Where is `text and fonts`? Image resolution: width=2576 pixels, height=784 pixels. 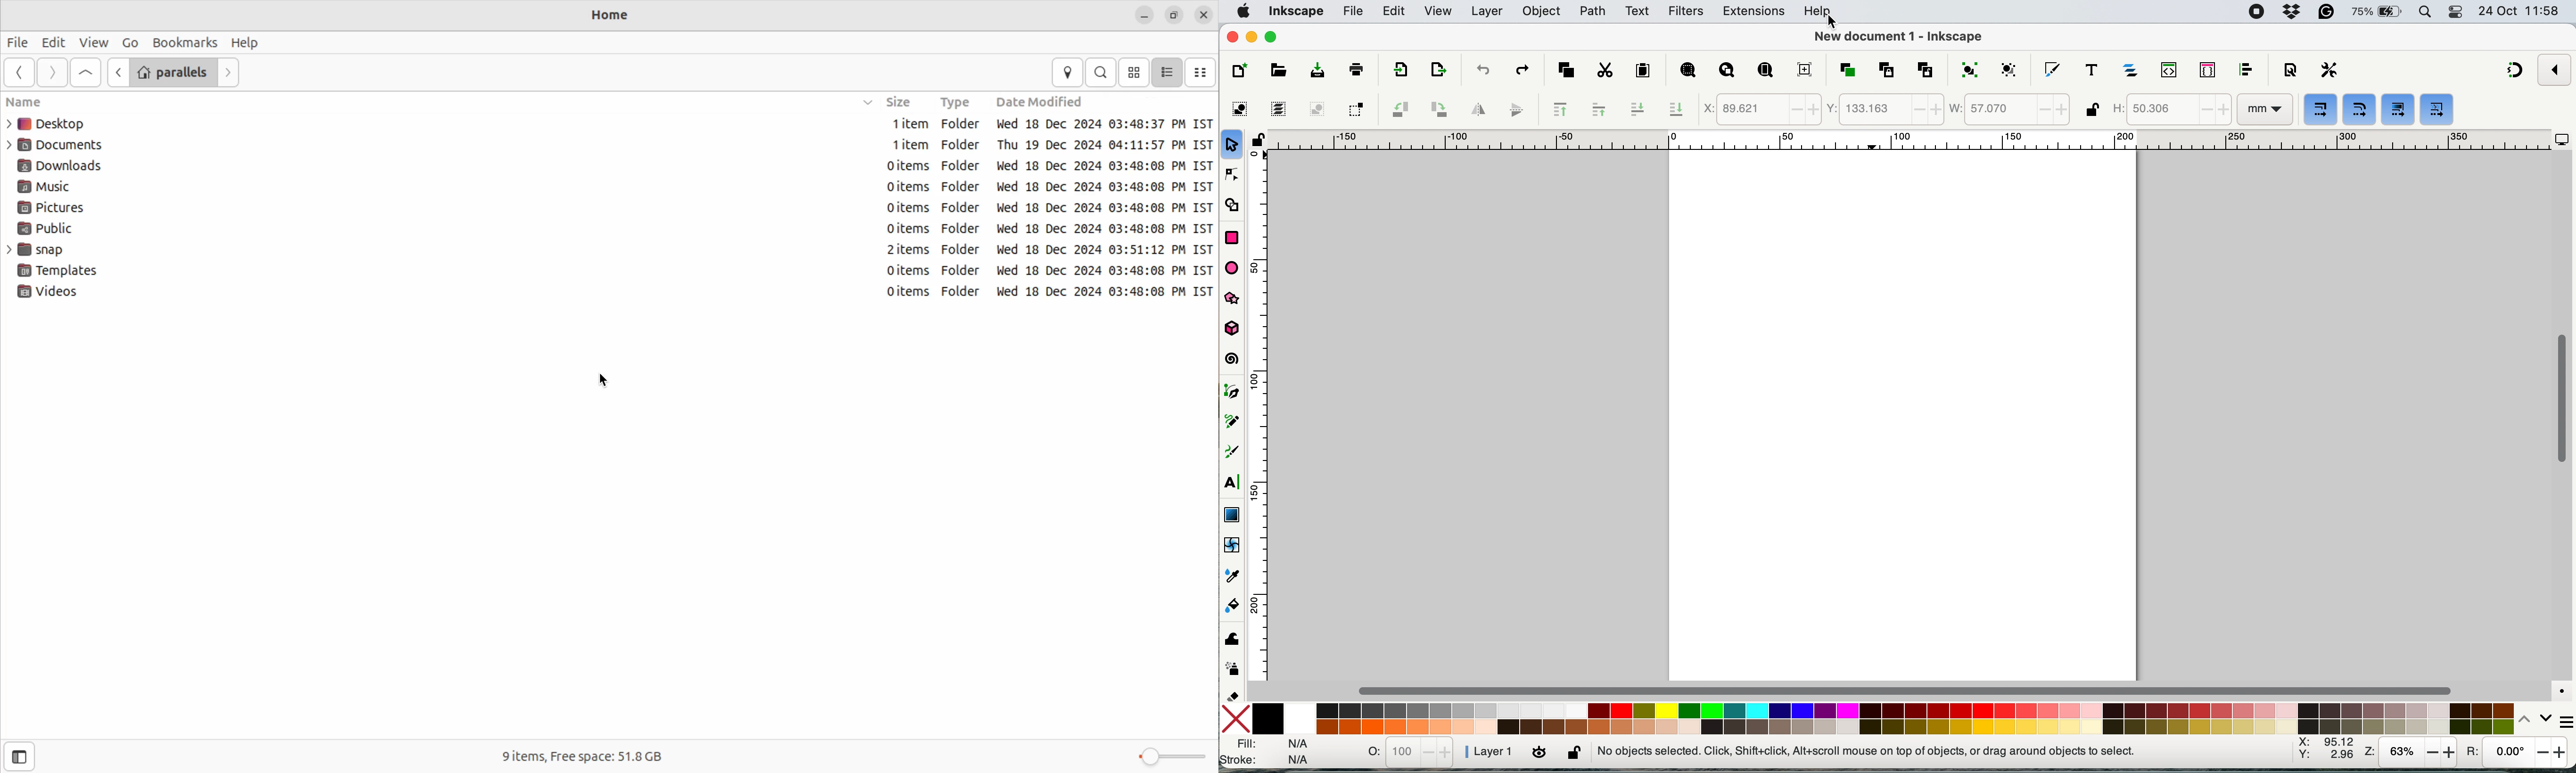
text and fonts is located at coordinates (2087, 71).